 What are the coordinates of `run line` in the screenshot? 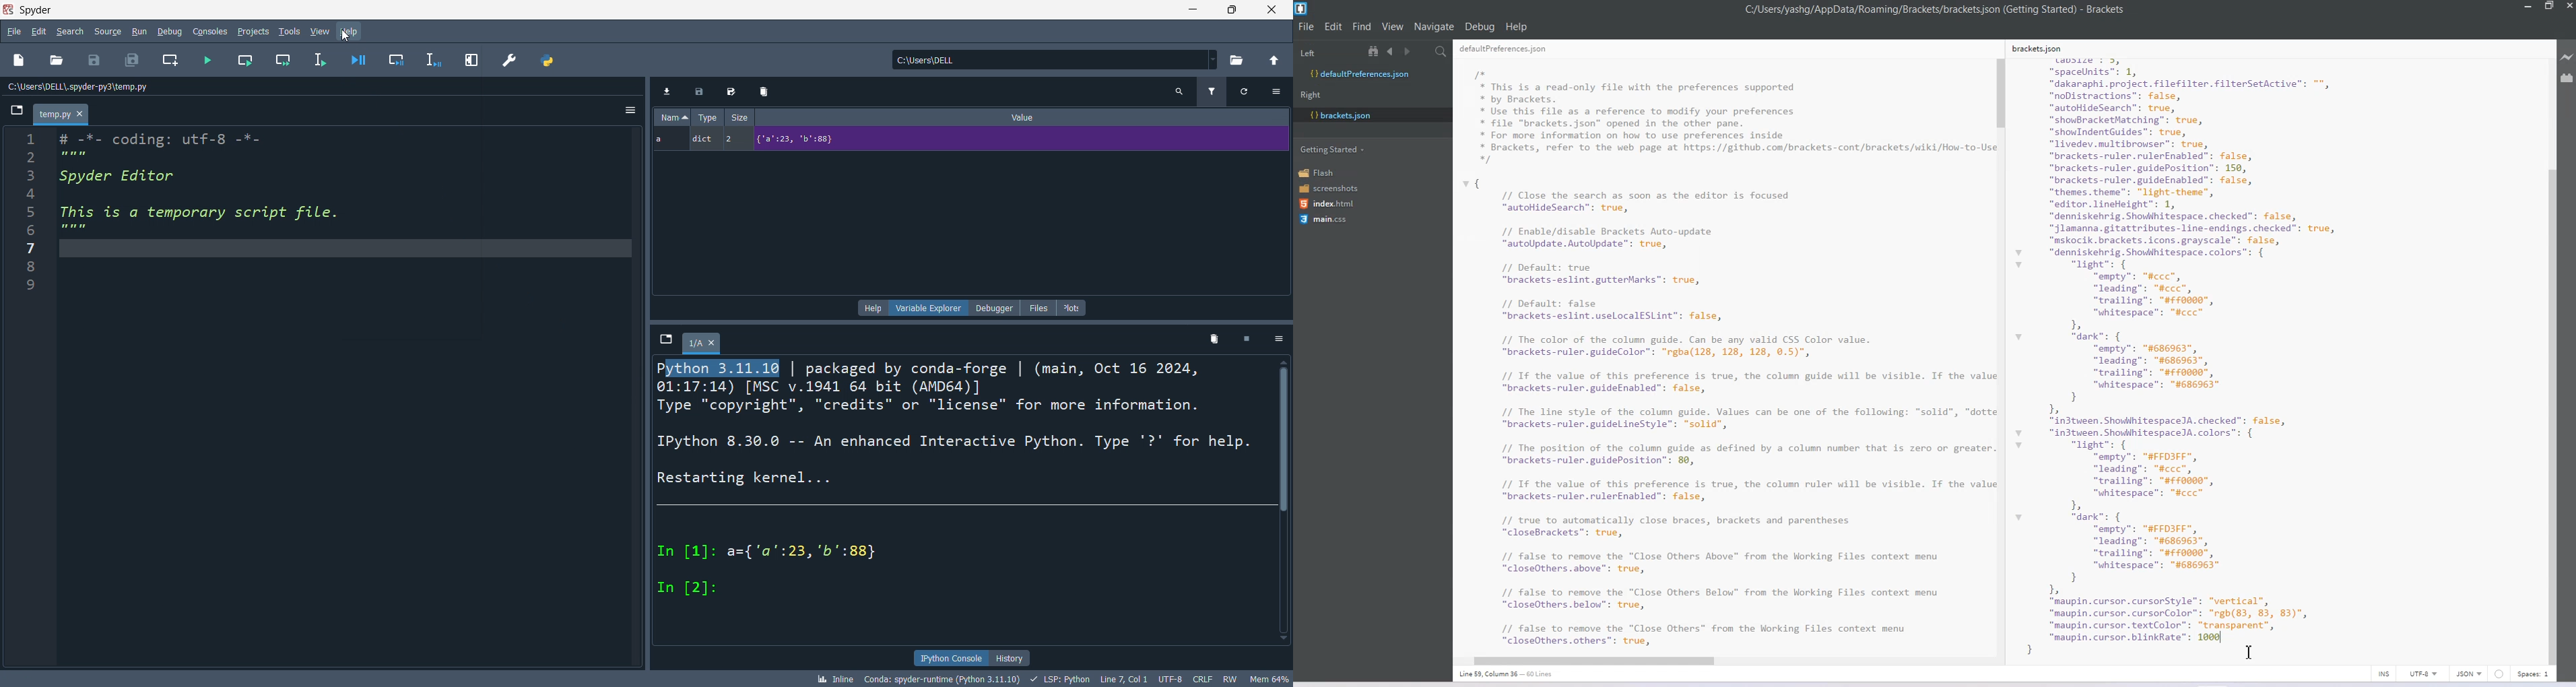 It's located at (321, 61).